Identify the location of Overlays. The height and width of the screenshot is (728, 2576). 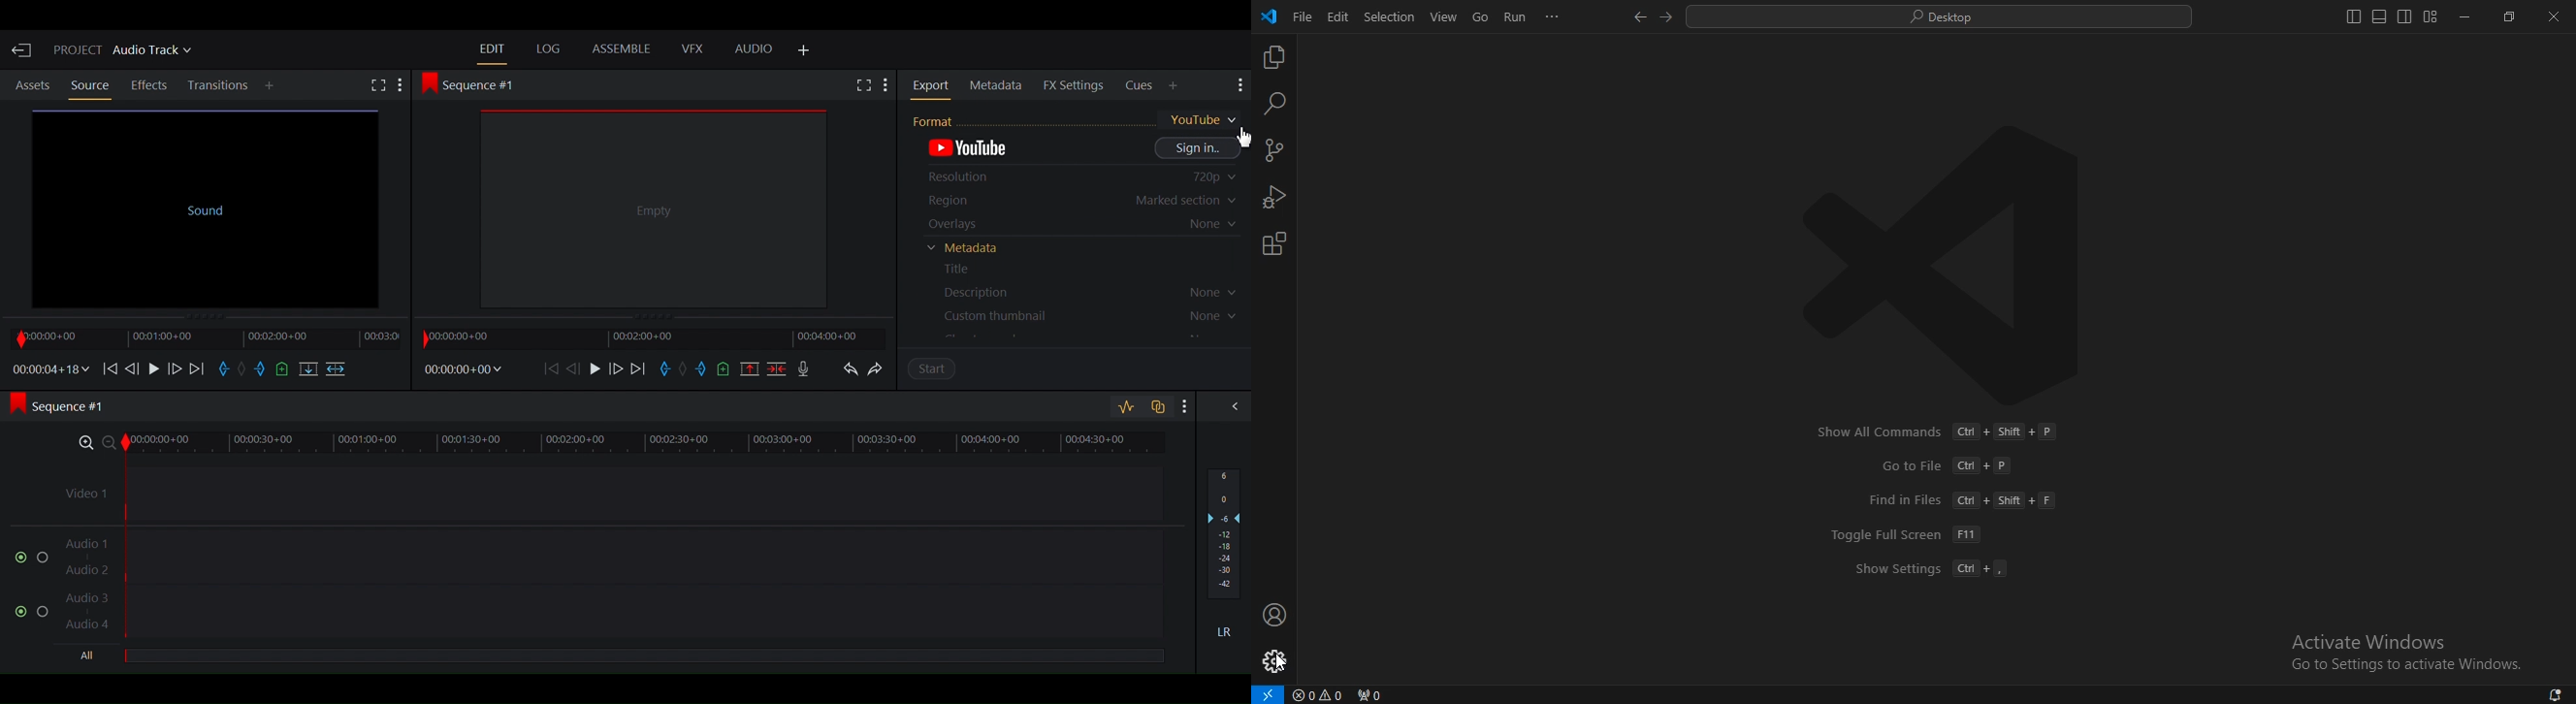
(1080, 225).